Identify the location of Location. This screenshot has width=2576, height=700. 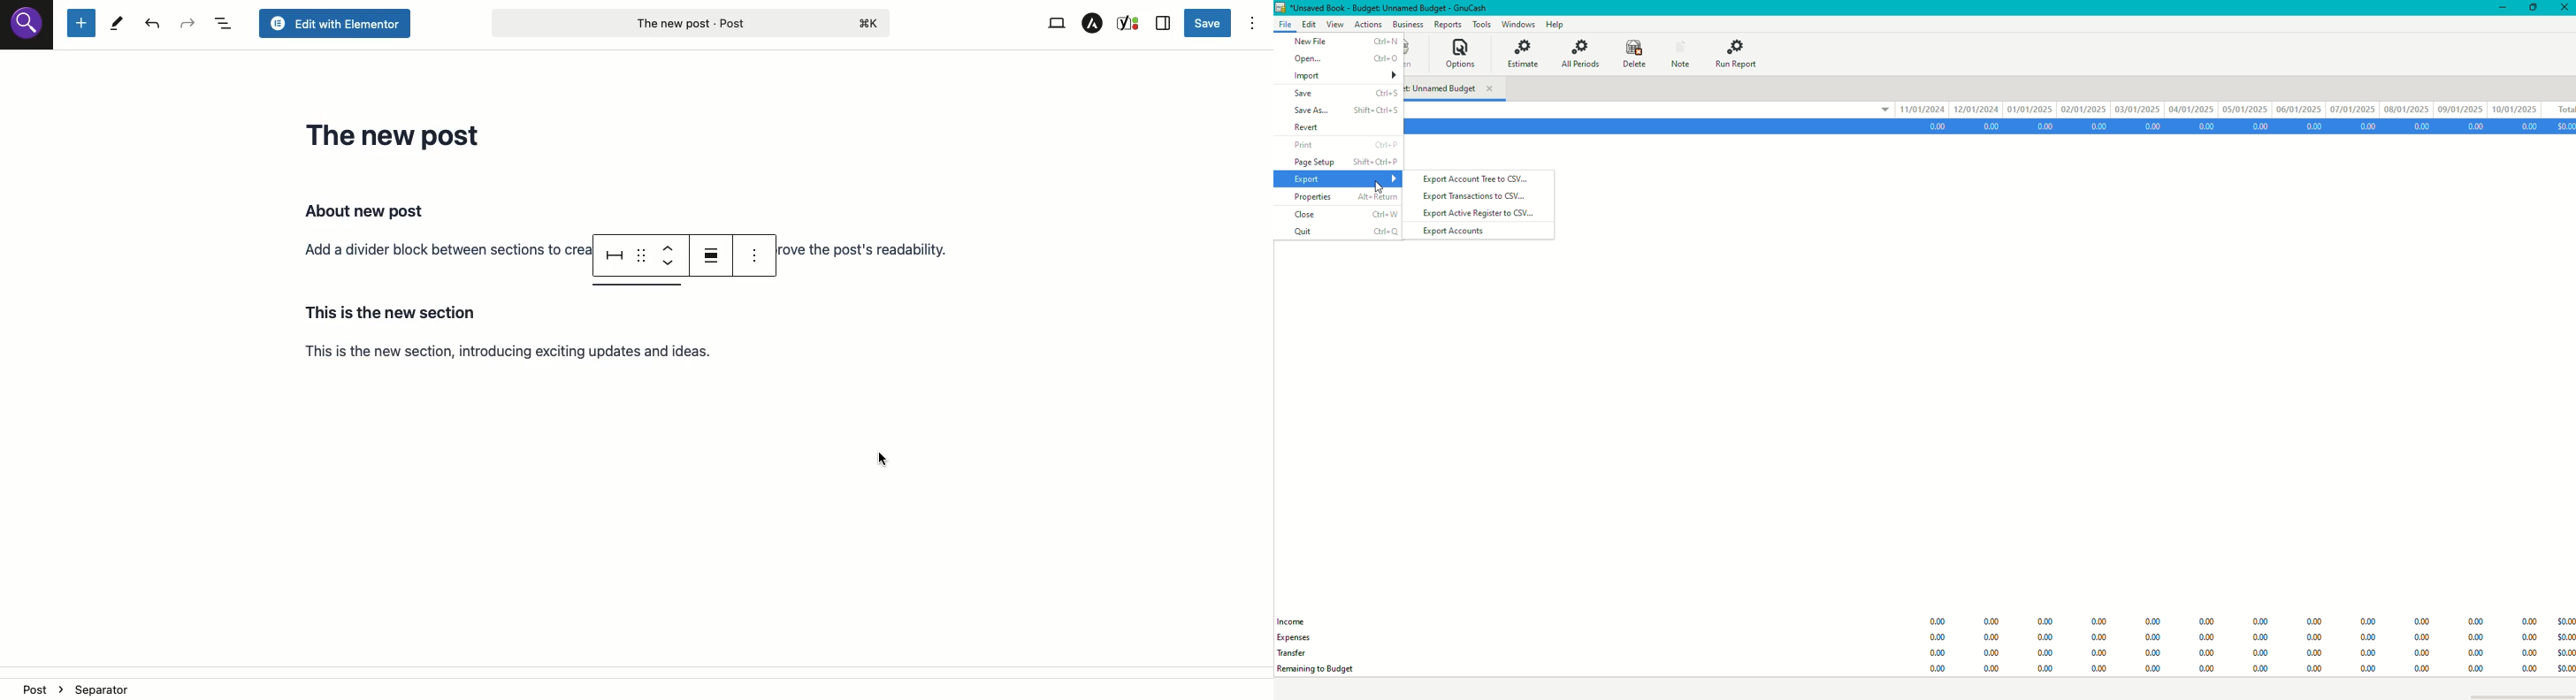
(638, 689).